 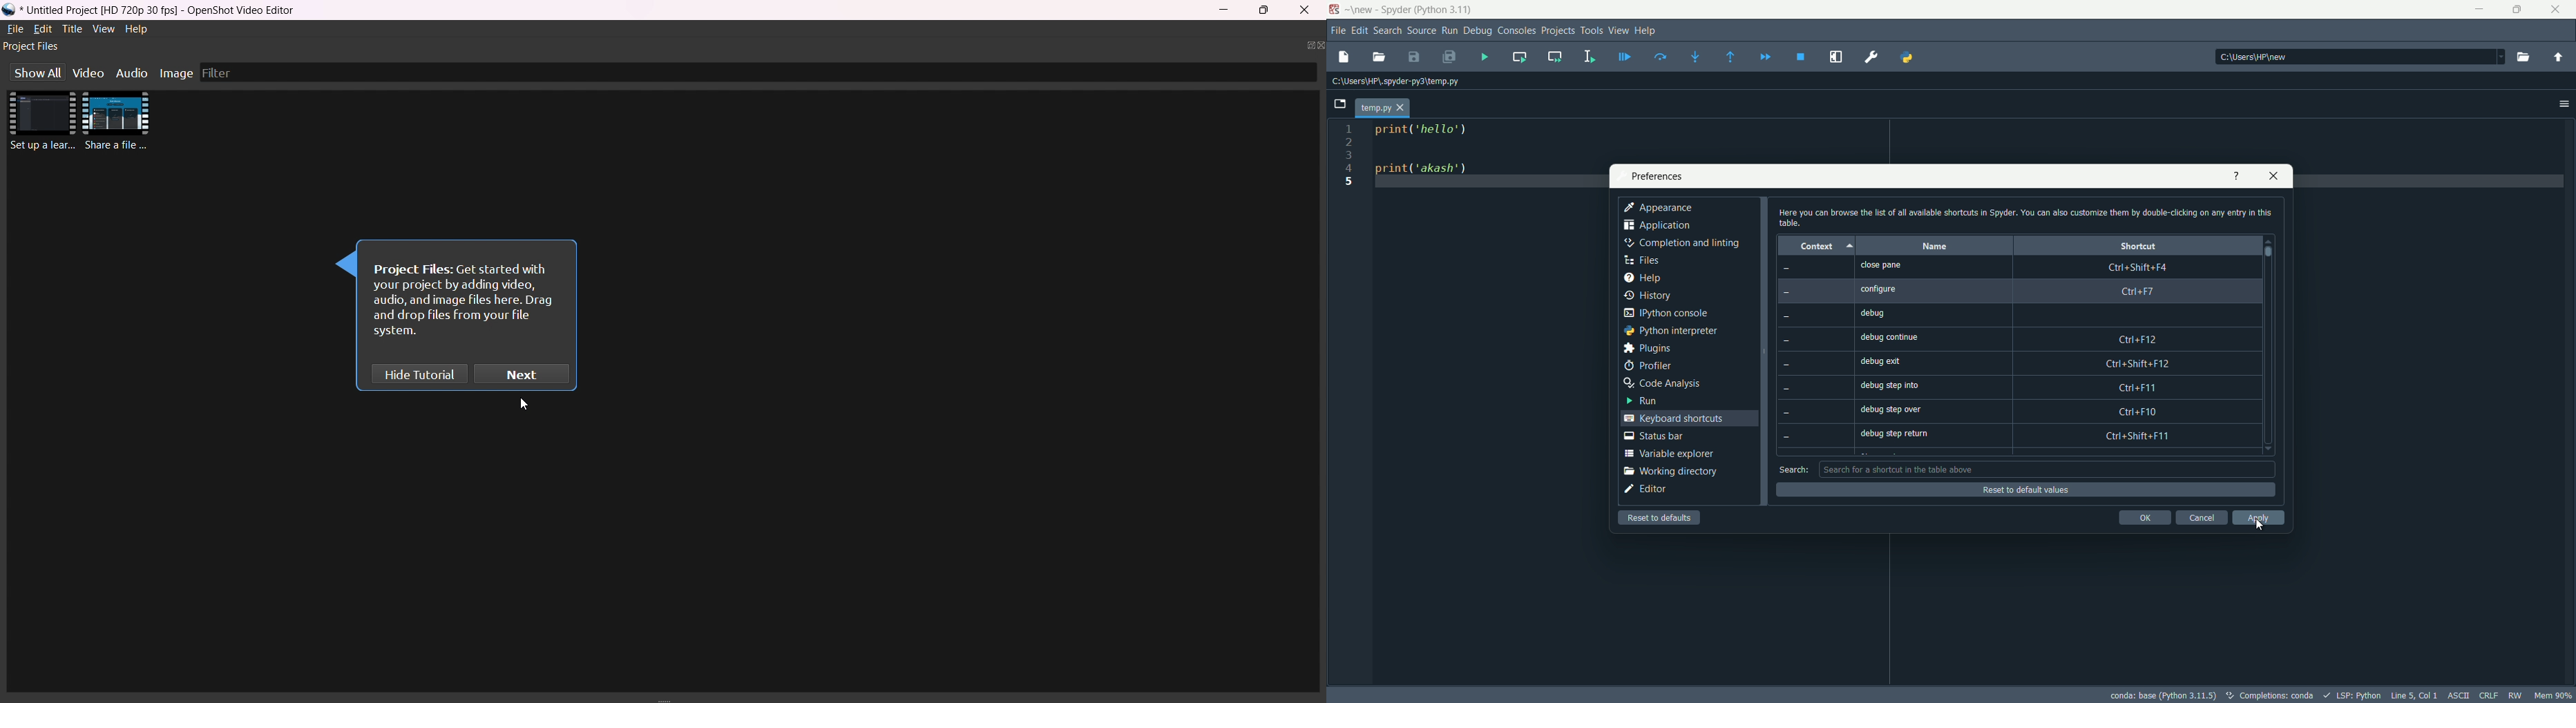 I want to click on cursor position, so click(x=2414, y=695).